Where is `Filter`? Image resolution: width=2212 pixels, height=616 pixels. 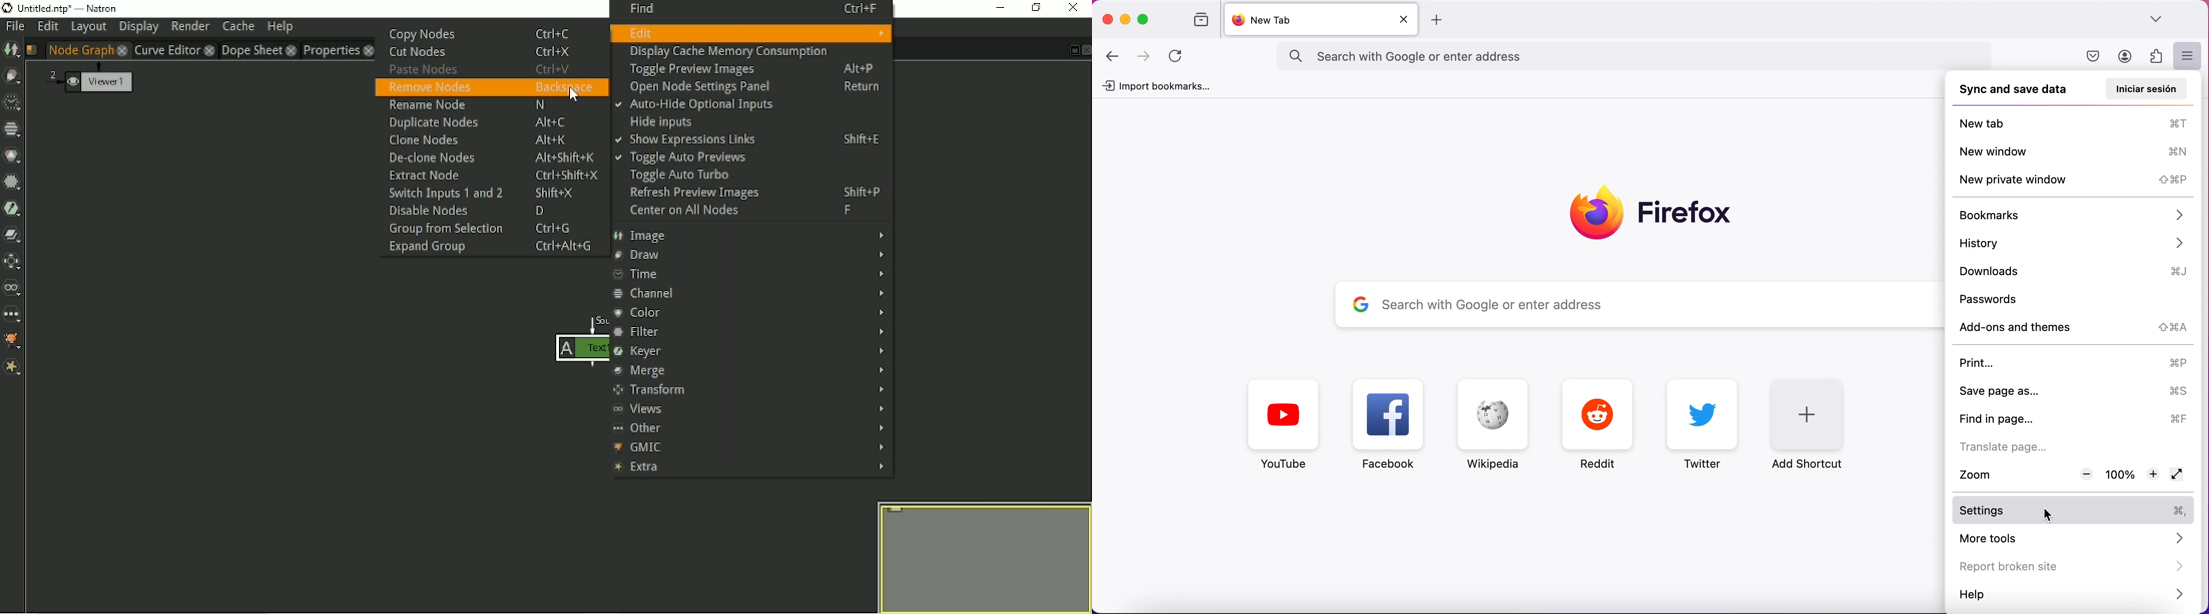 Filter is located at coordinates (13, 183).